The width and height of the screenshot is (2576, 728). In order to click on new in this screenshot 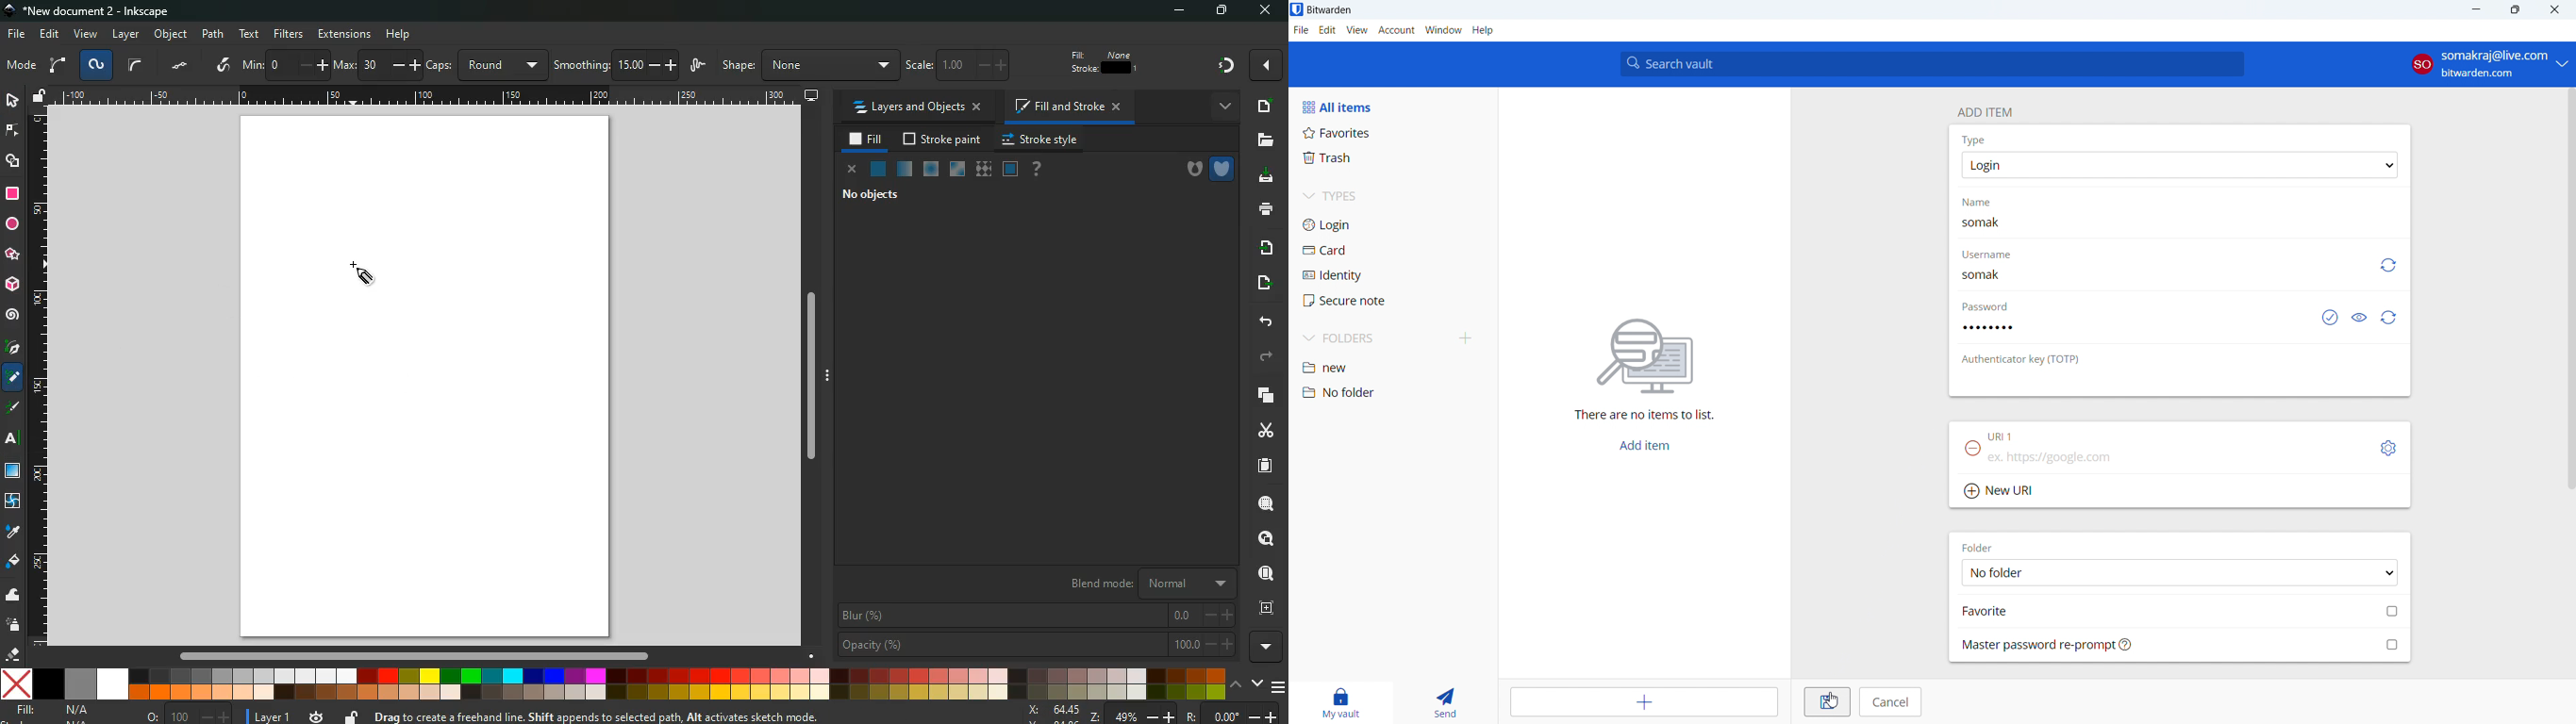, I will do `click(1265, 106)`.